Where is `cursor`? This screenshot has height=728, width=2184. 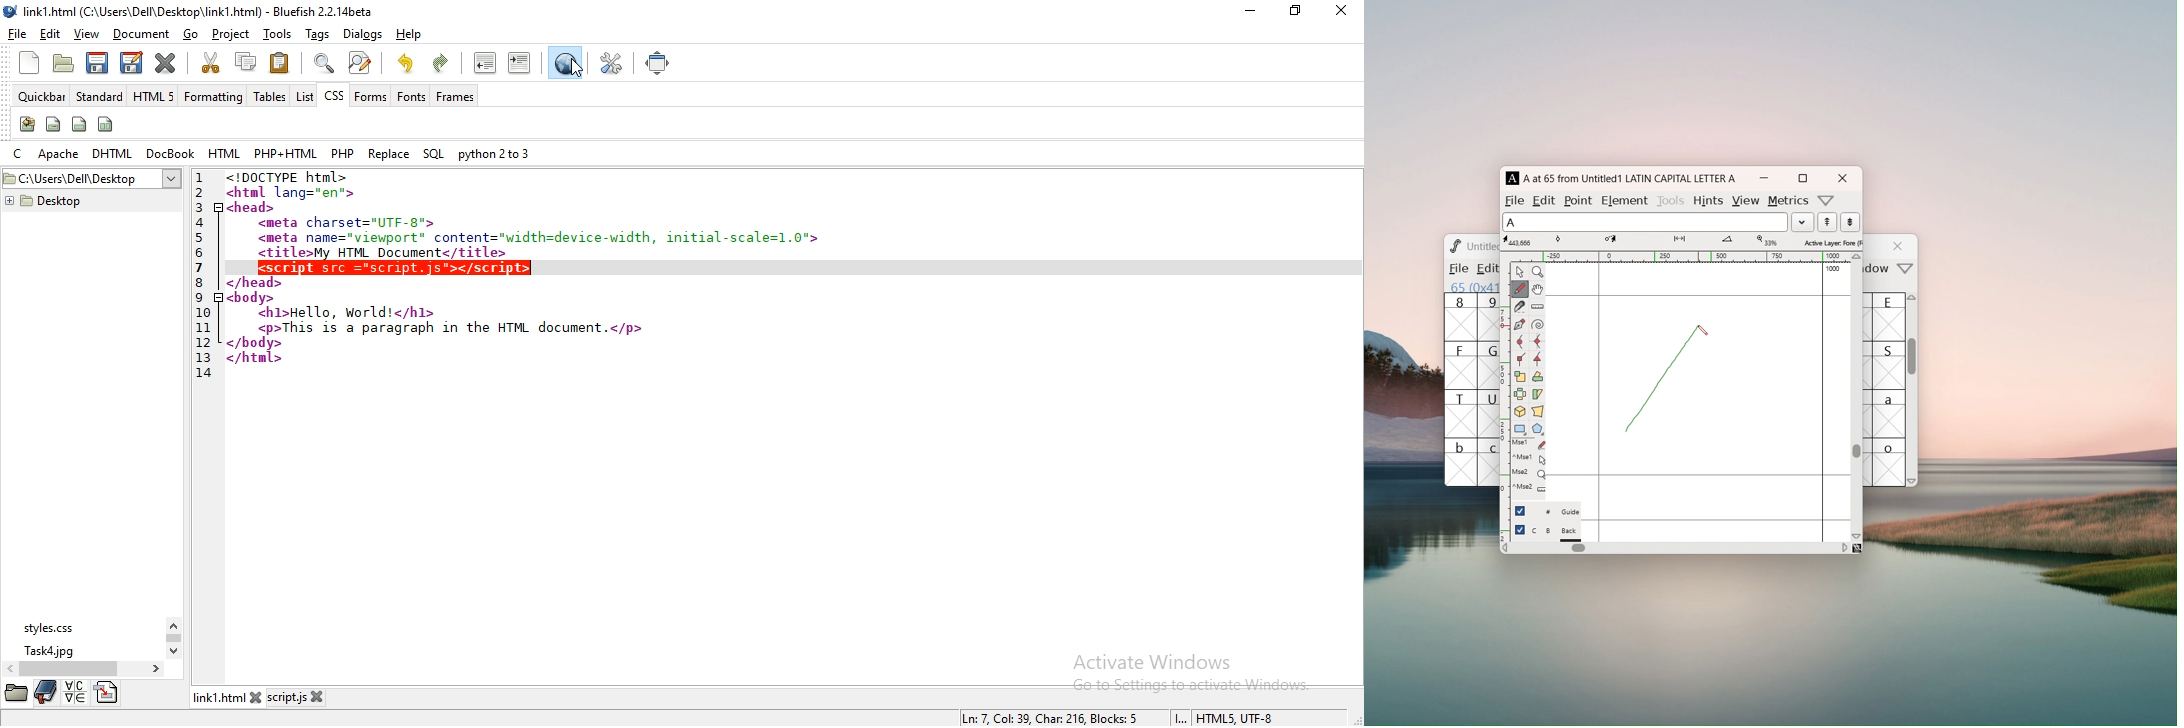
cursor is located at coordinates (577, 67).